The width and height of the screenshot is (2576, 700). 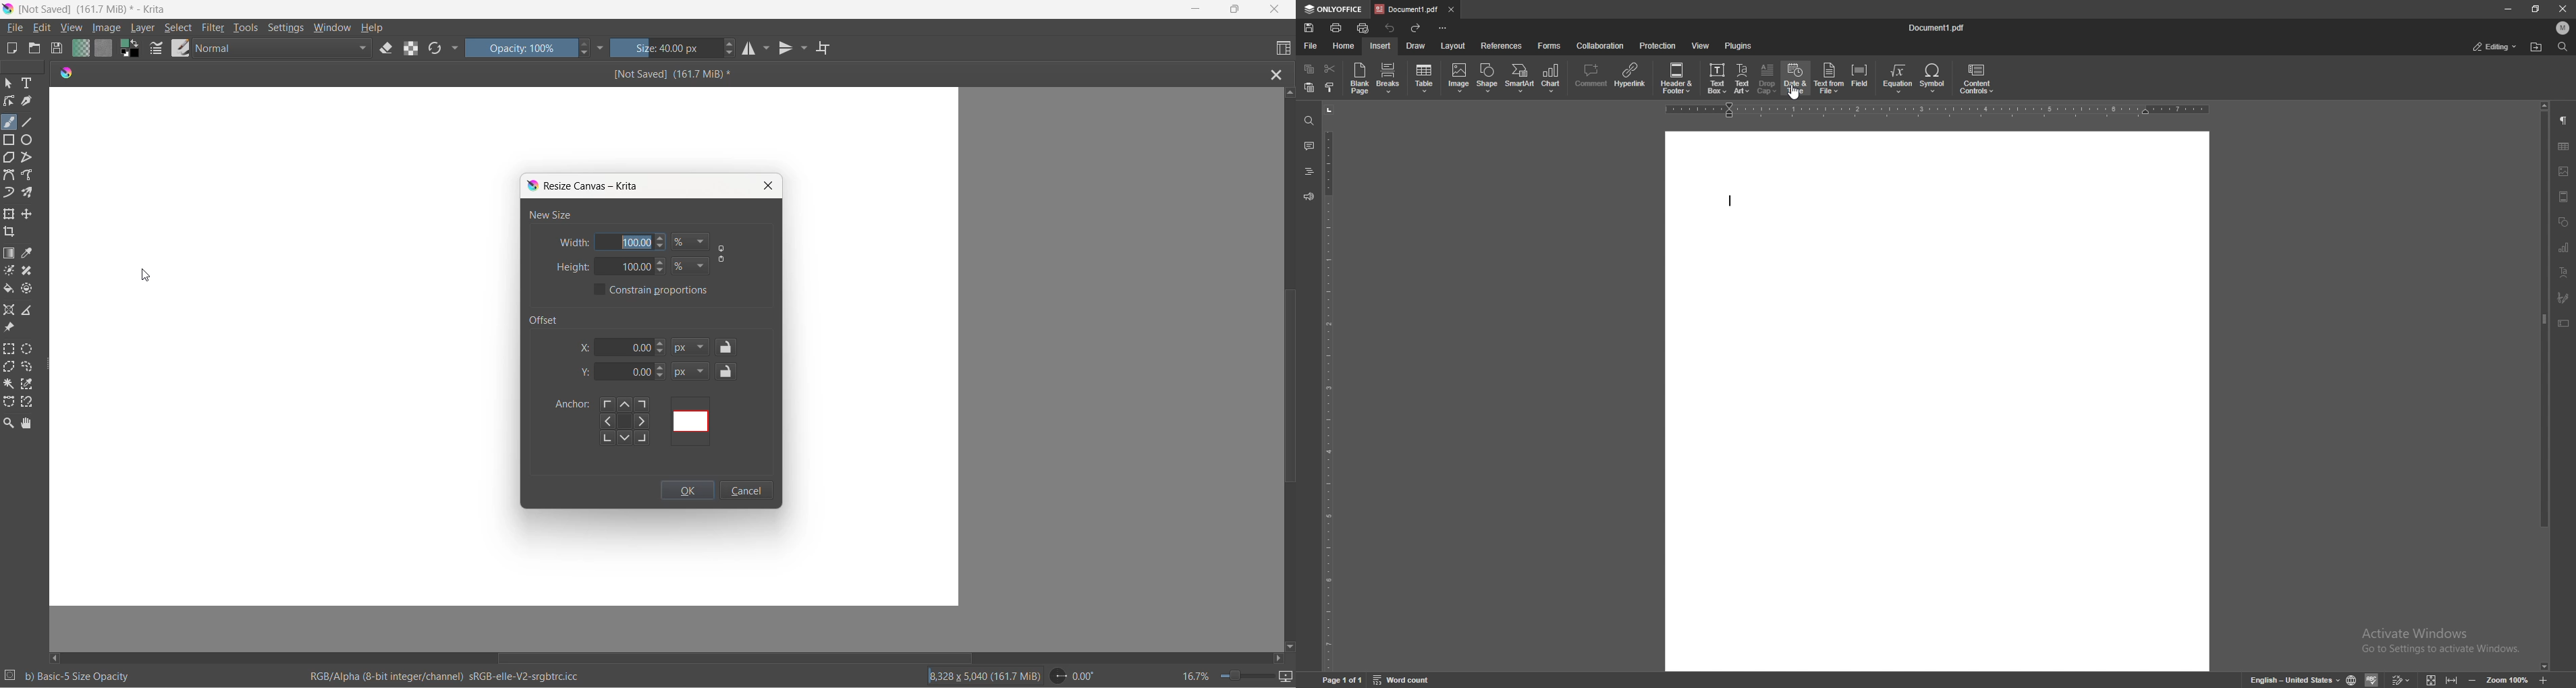 I want to click on move a layer, so click(x=29, y=214).